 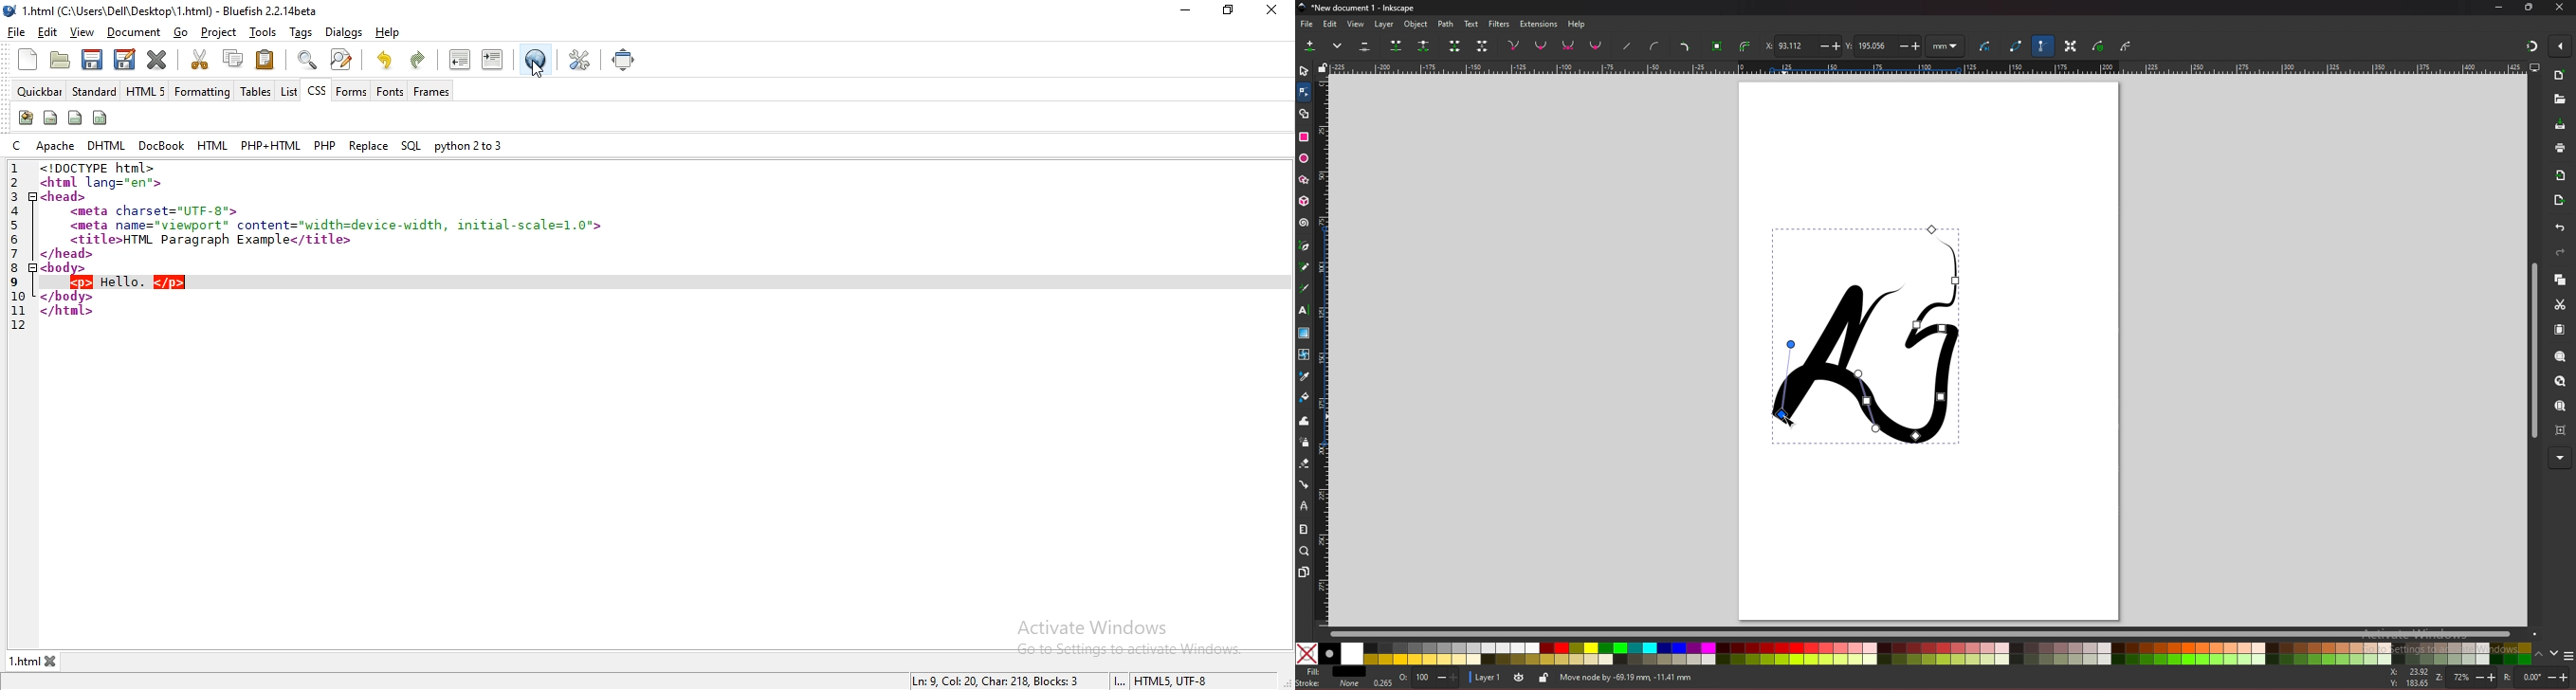 What do you see at coordinates (25, 118) in the screenshot?
I see `create stylesheet` at bounding box center [25, 118].